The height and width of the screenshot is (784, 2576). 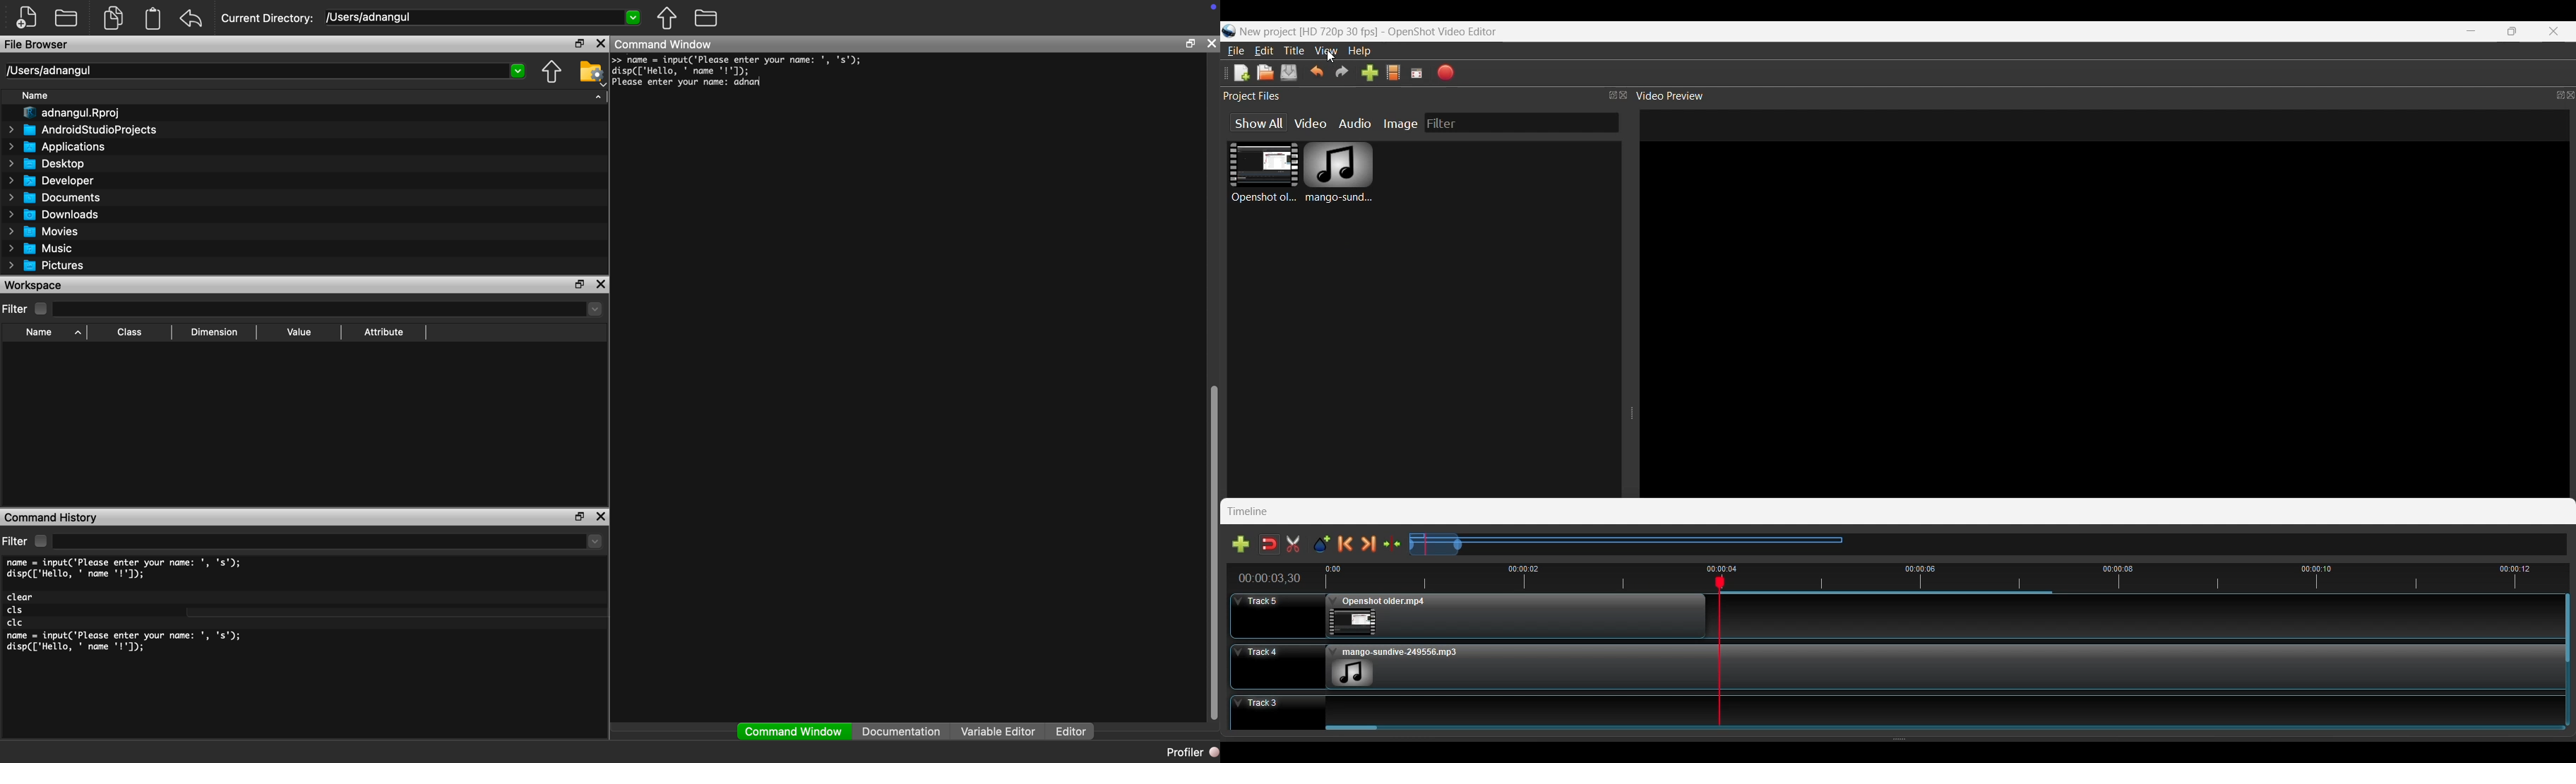 What do you see at coordinates (519, 71) in the screenshot?
I see `dropdown` at bounding box center [519, 71].